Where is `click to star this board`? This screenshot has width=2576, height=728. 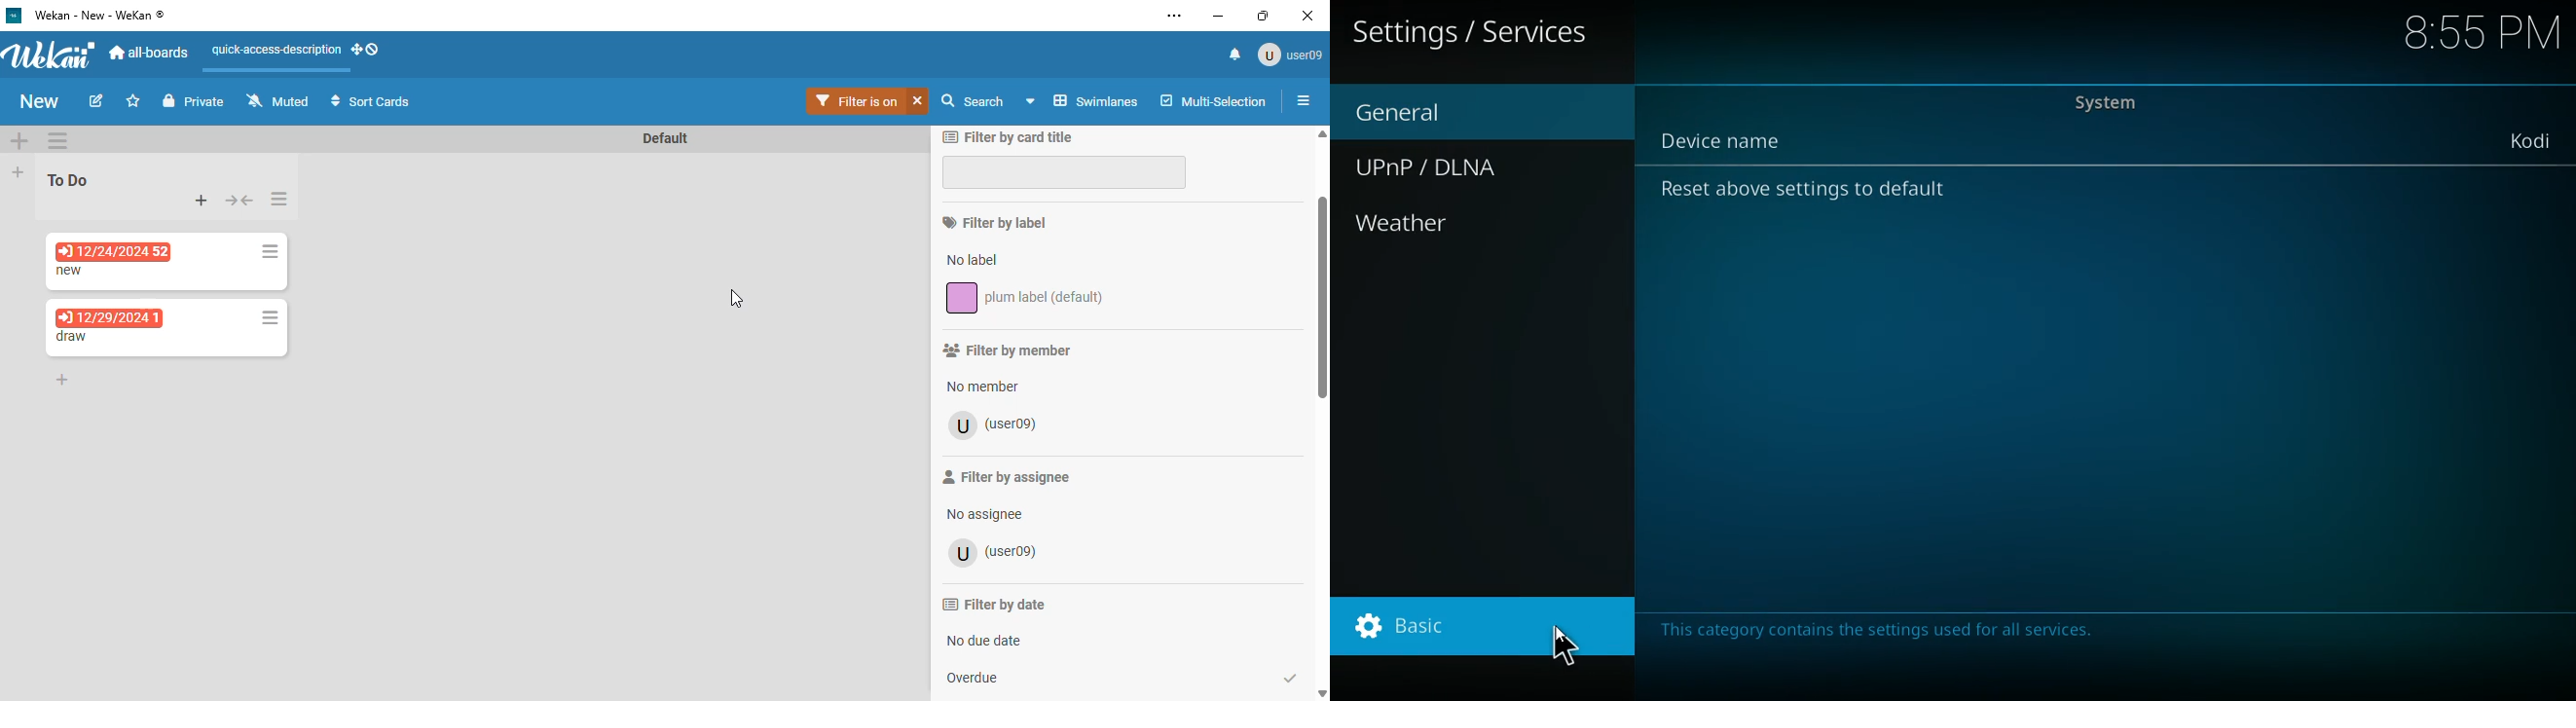
click to star this board is located at coordinates (133, 100).